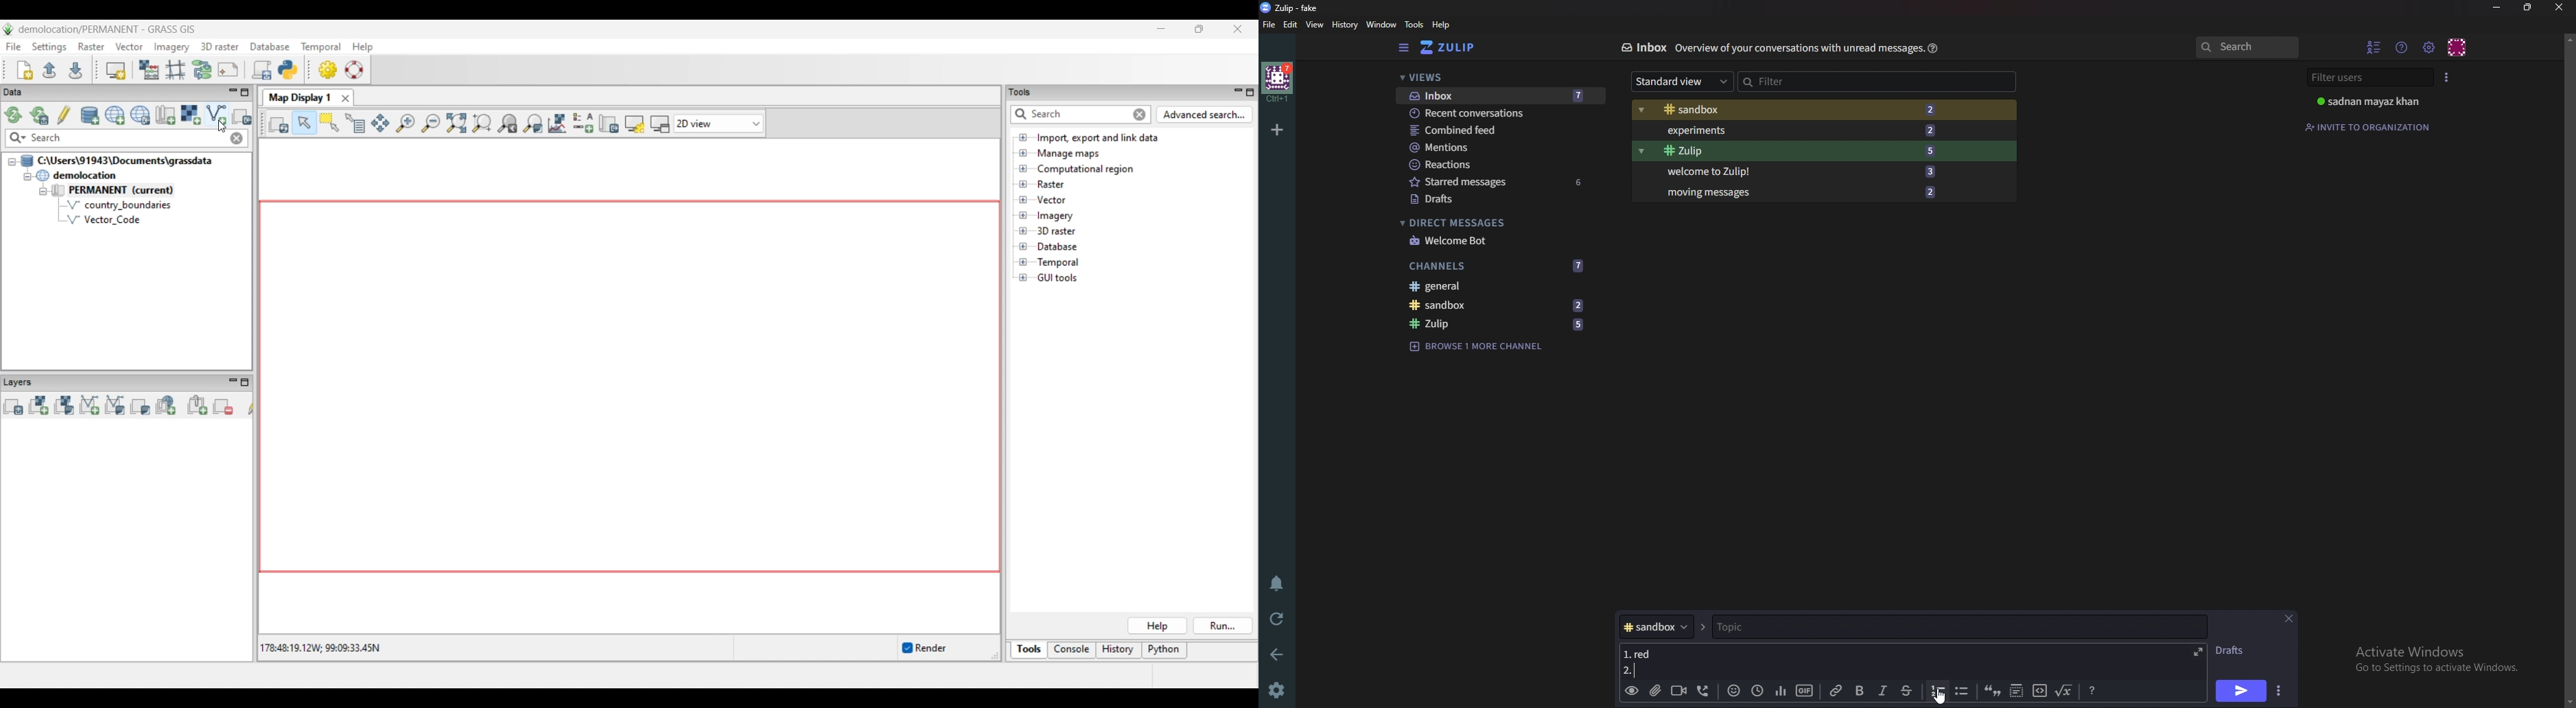  Describe the element at coordinates (1279, 689) in the screenshot. I see `Settings` at that location.